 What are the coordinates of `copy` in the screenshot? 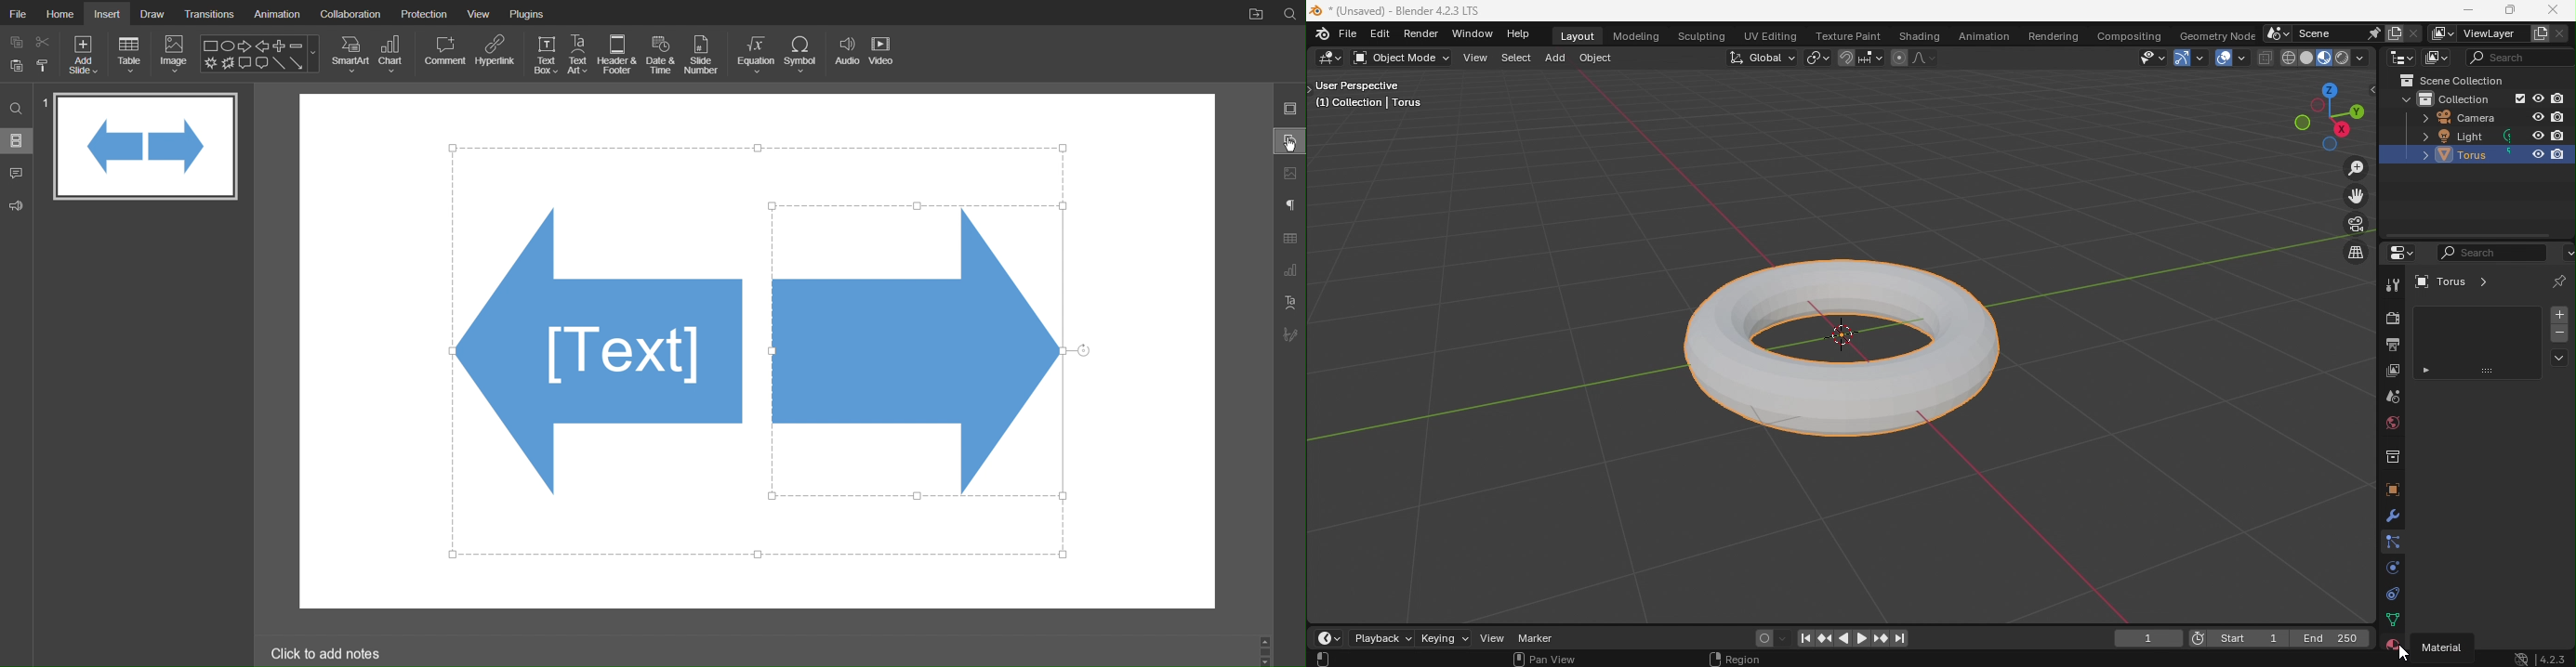 It's located at (15, 41).